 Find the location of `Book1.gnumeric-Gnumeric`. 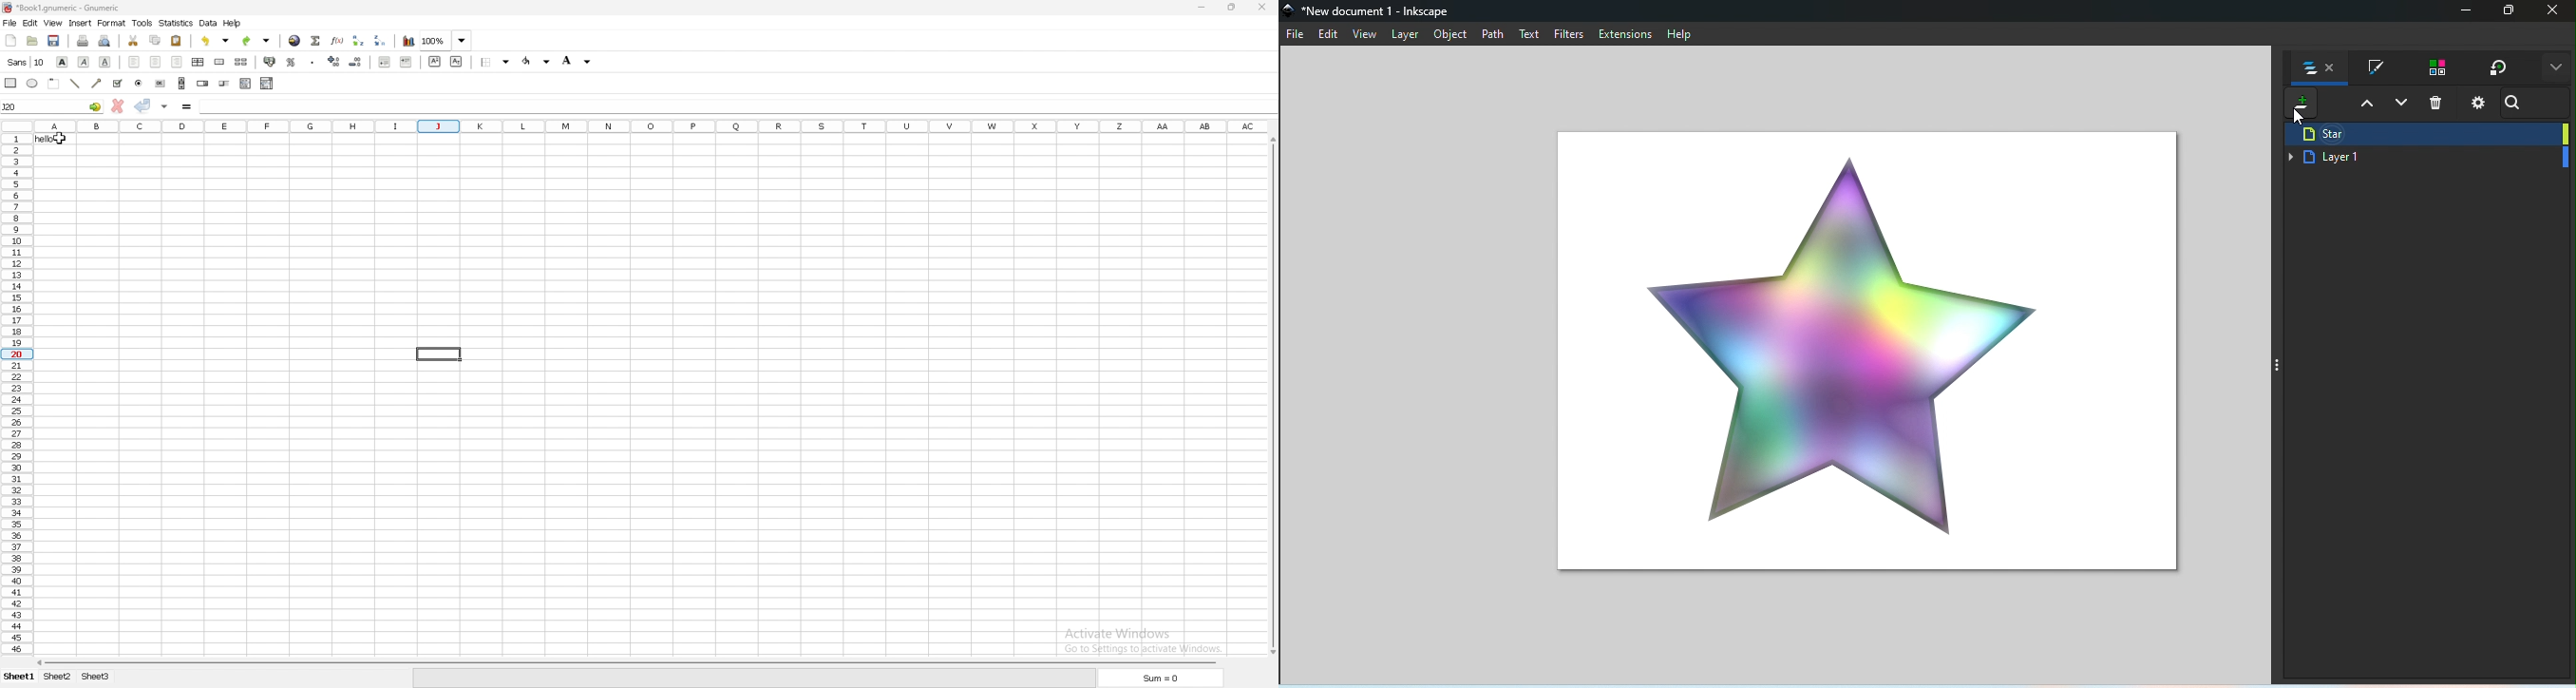

Book1.gnumeric-Gnumeric is located at coordinates (64, 8).